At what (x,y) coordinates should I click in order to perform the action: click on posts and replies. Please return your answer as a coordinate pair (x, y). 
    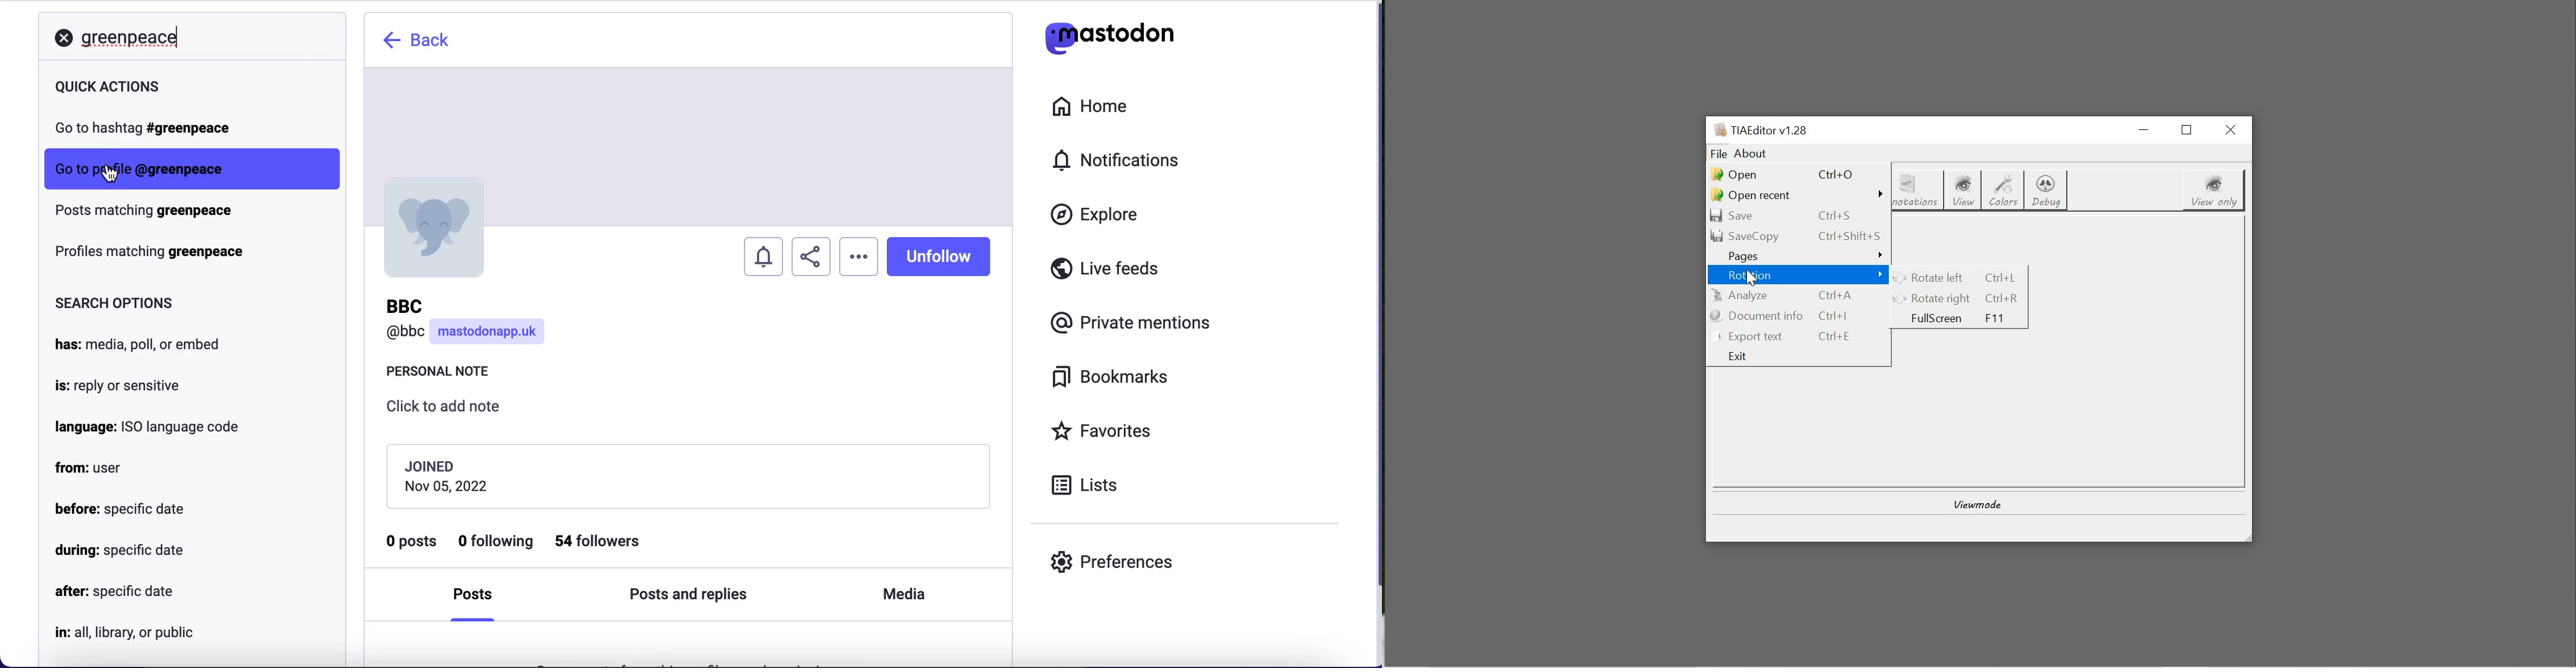
    Looking at the image, I should click on (688, 596).